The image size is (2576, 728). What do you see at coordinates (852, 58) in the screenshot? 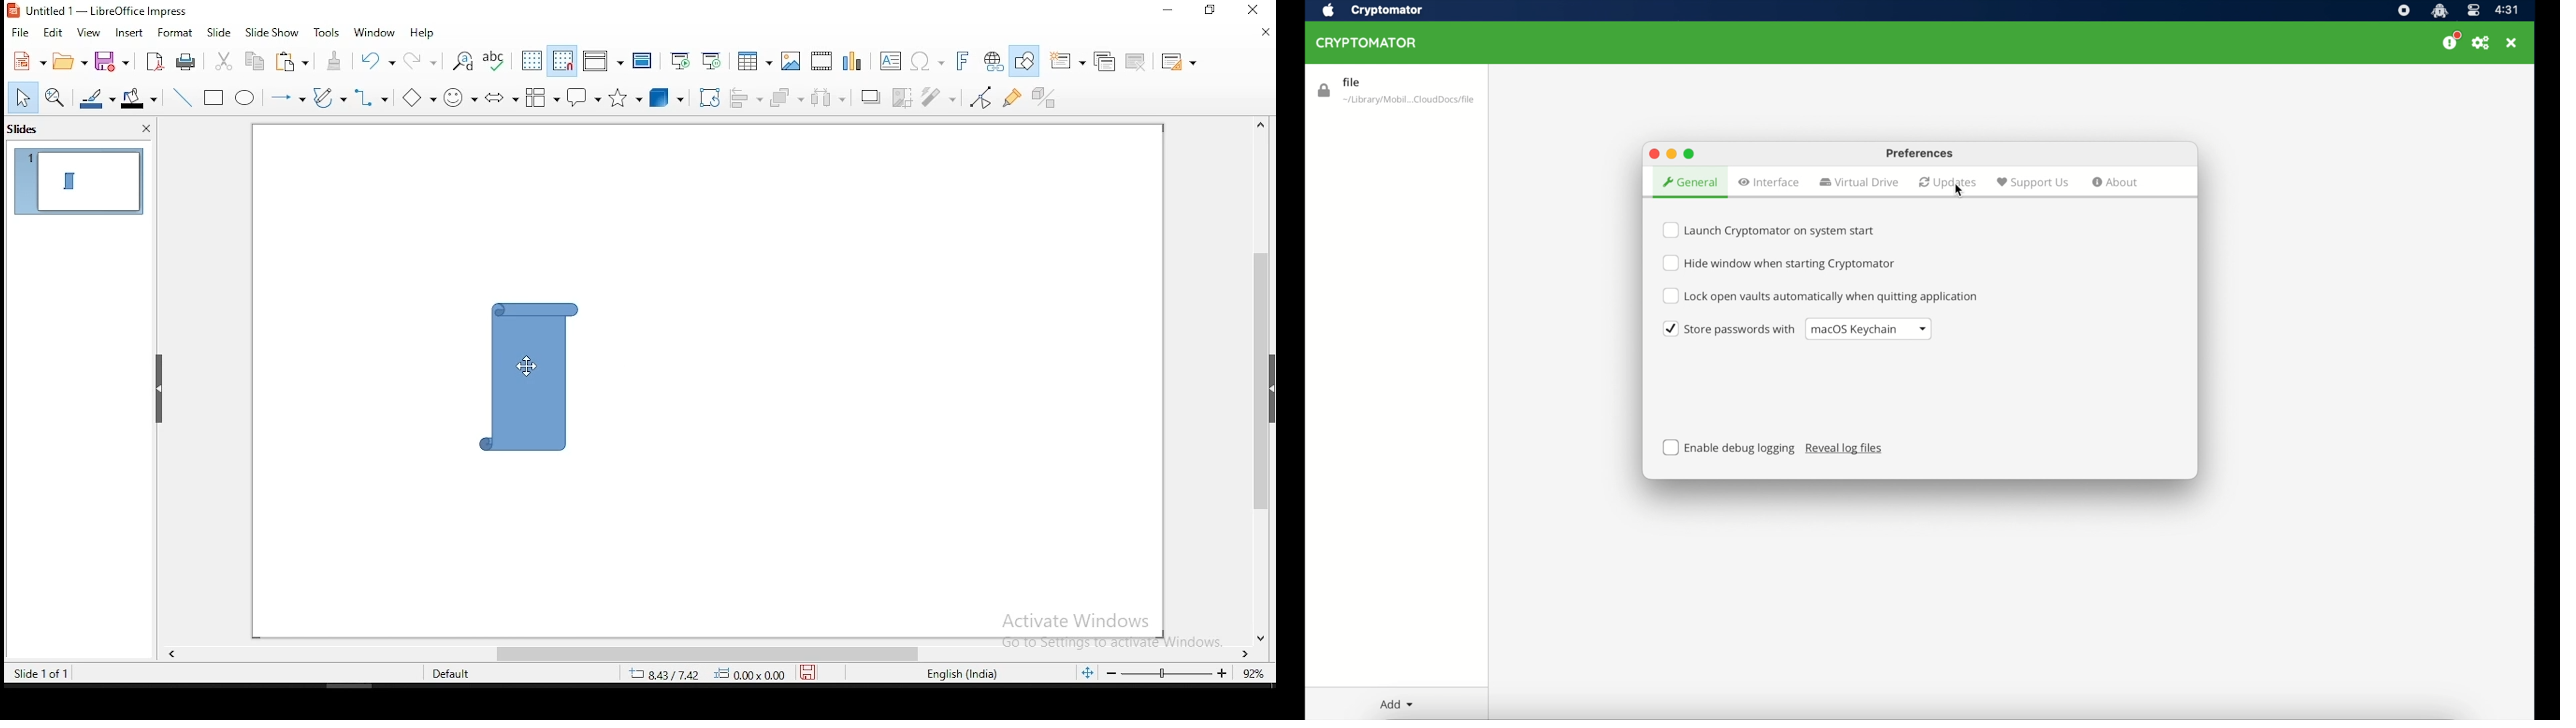
I see `charts` at bounding box center [852, 58].